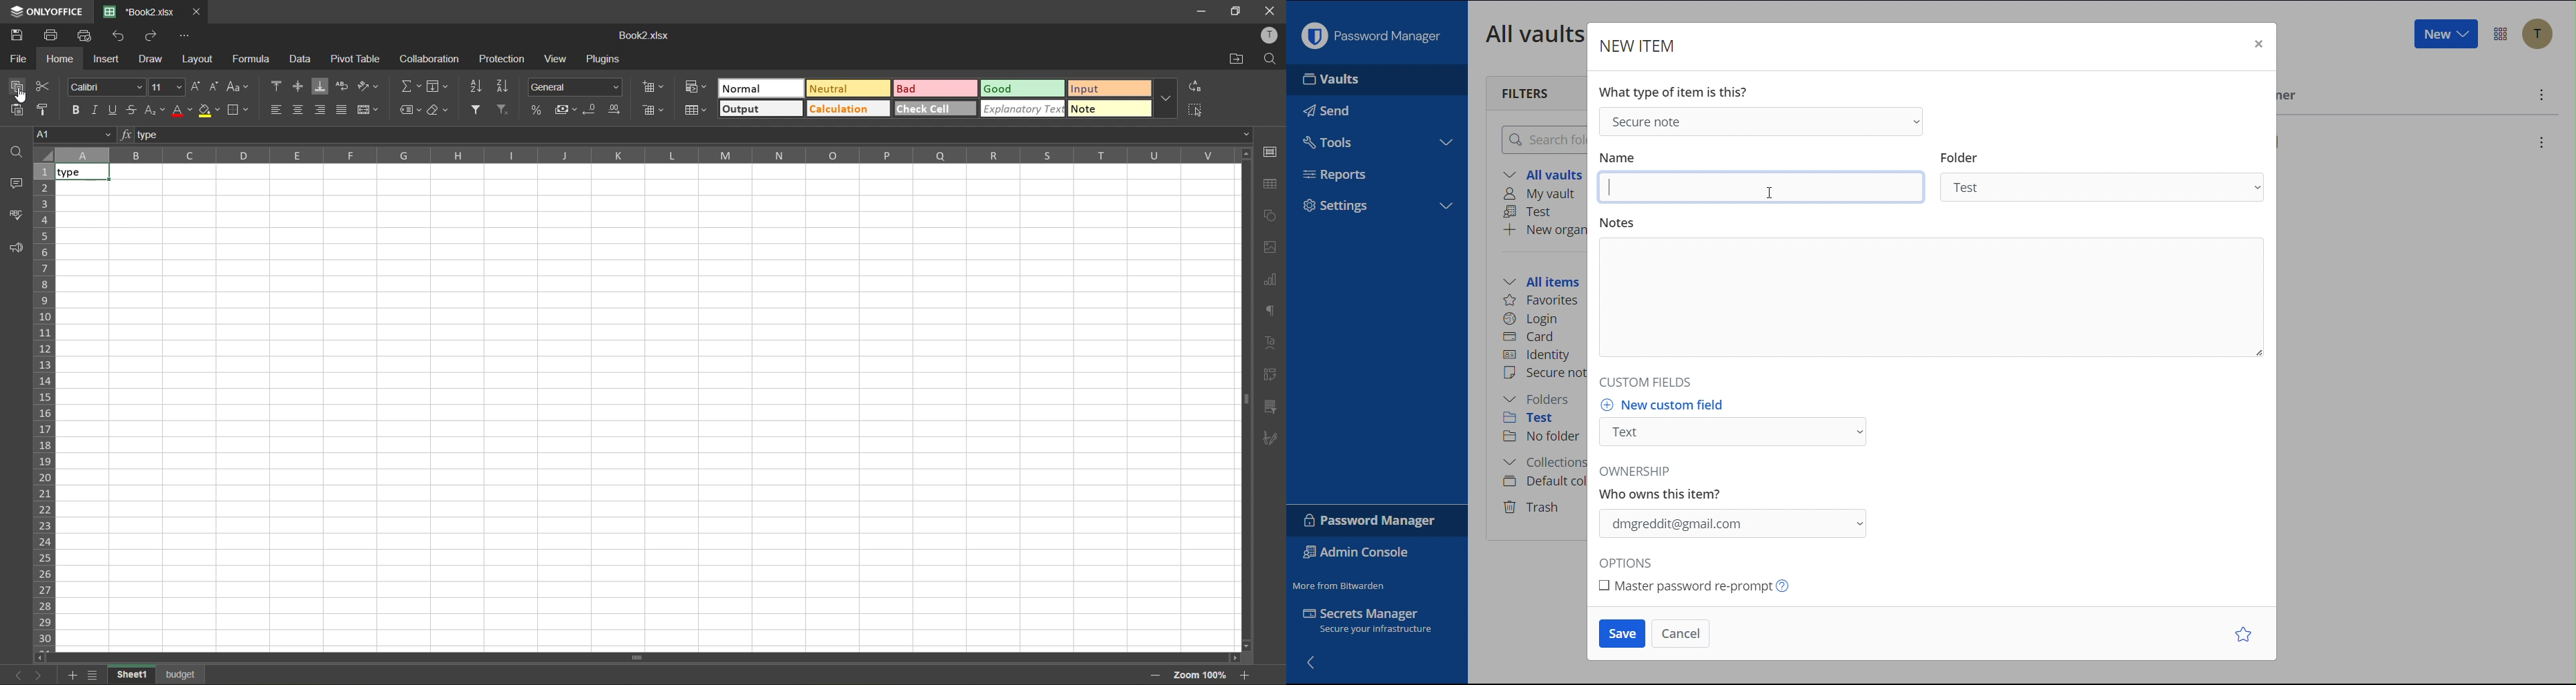  Describe the element at coordinates (1531, 335) in the screenshot. I see `Card` at that location.